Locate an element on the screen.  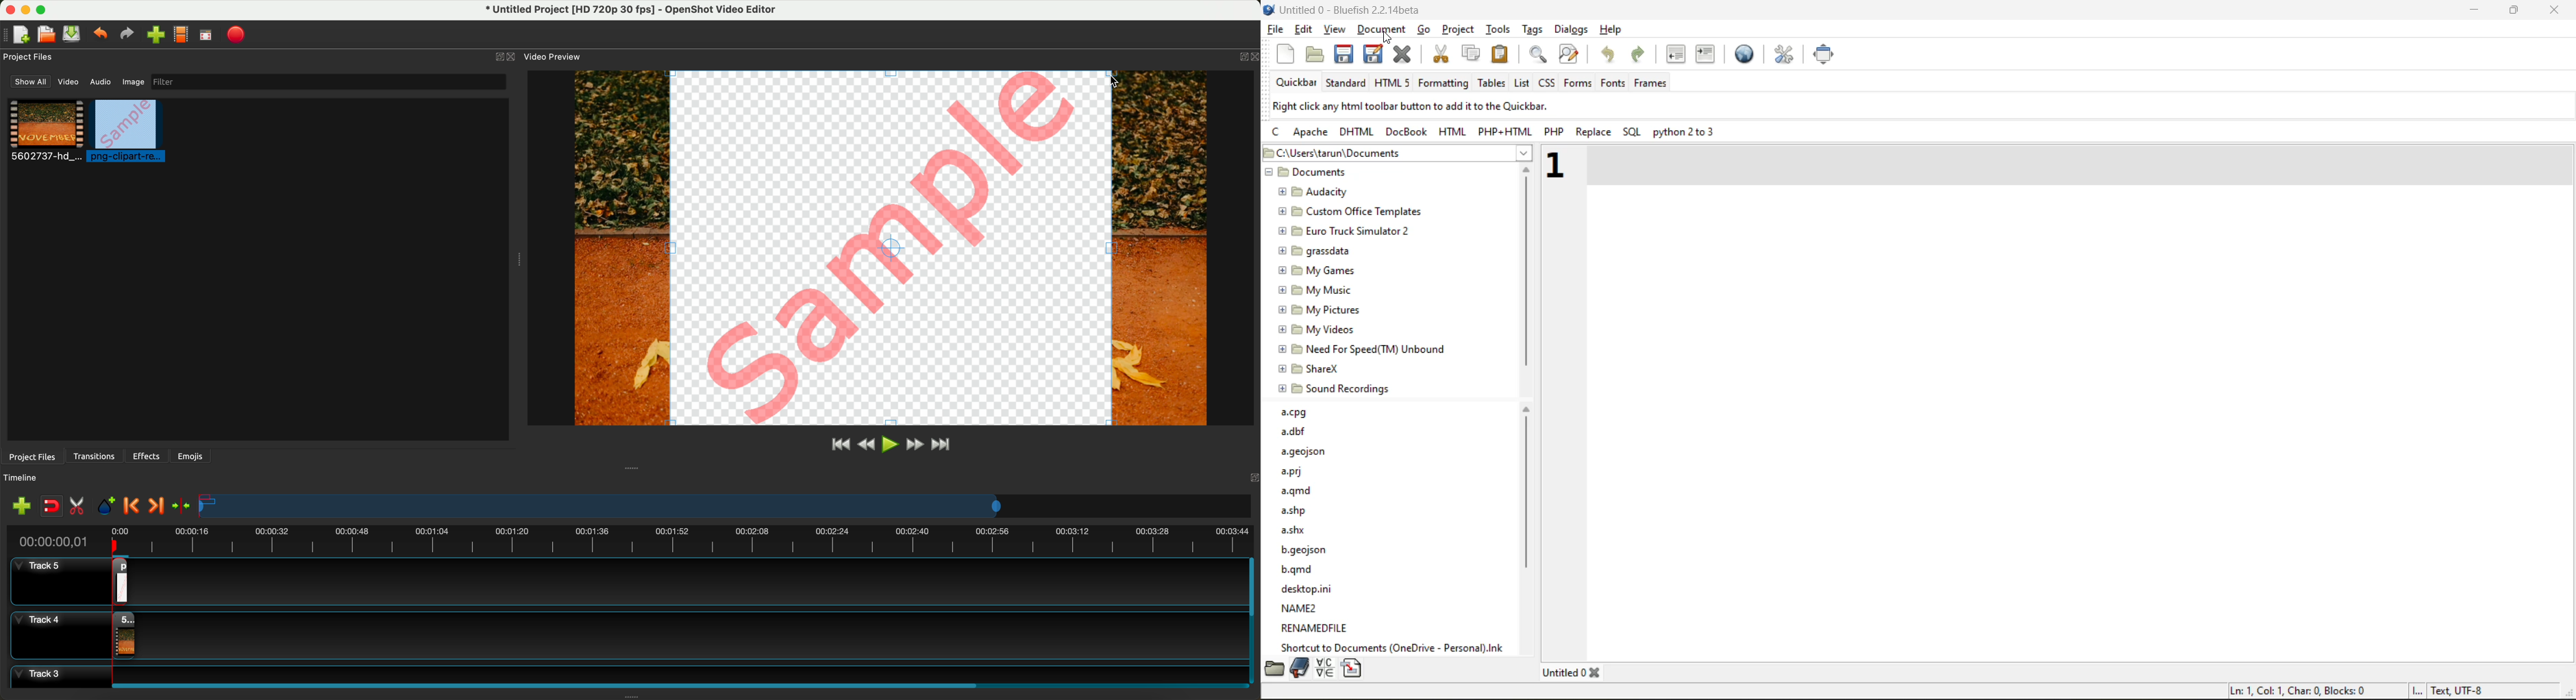
cut is located at coordinates (1439, 54).